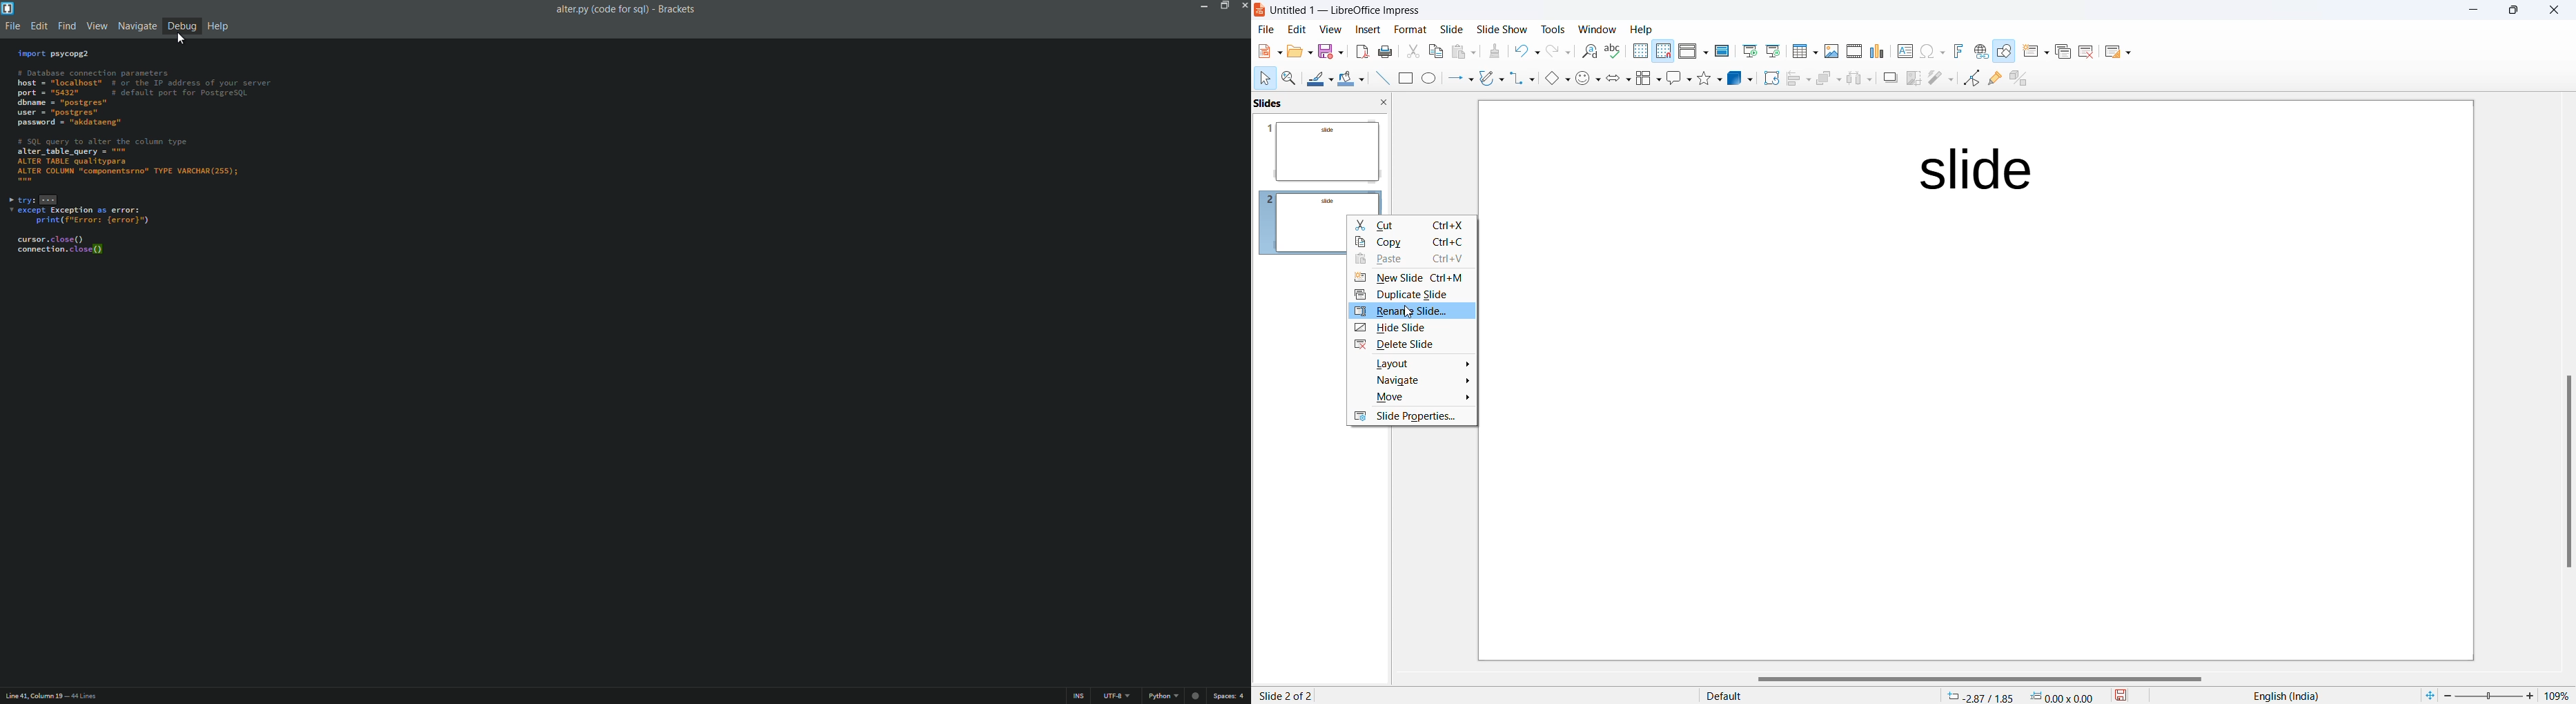  Describe the element at coordinates (1885, 79) in the screenshot. I see `Shadow` at that location.